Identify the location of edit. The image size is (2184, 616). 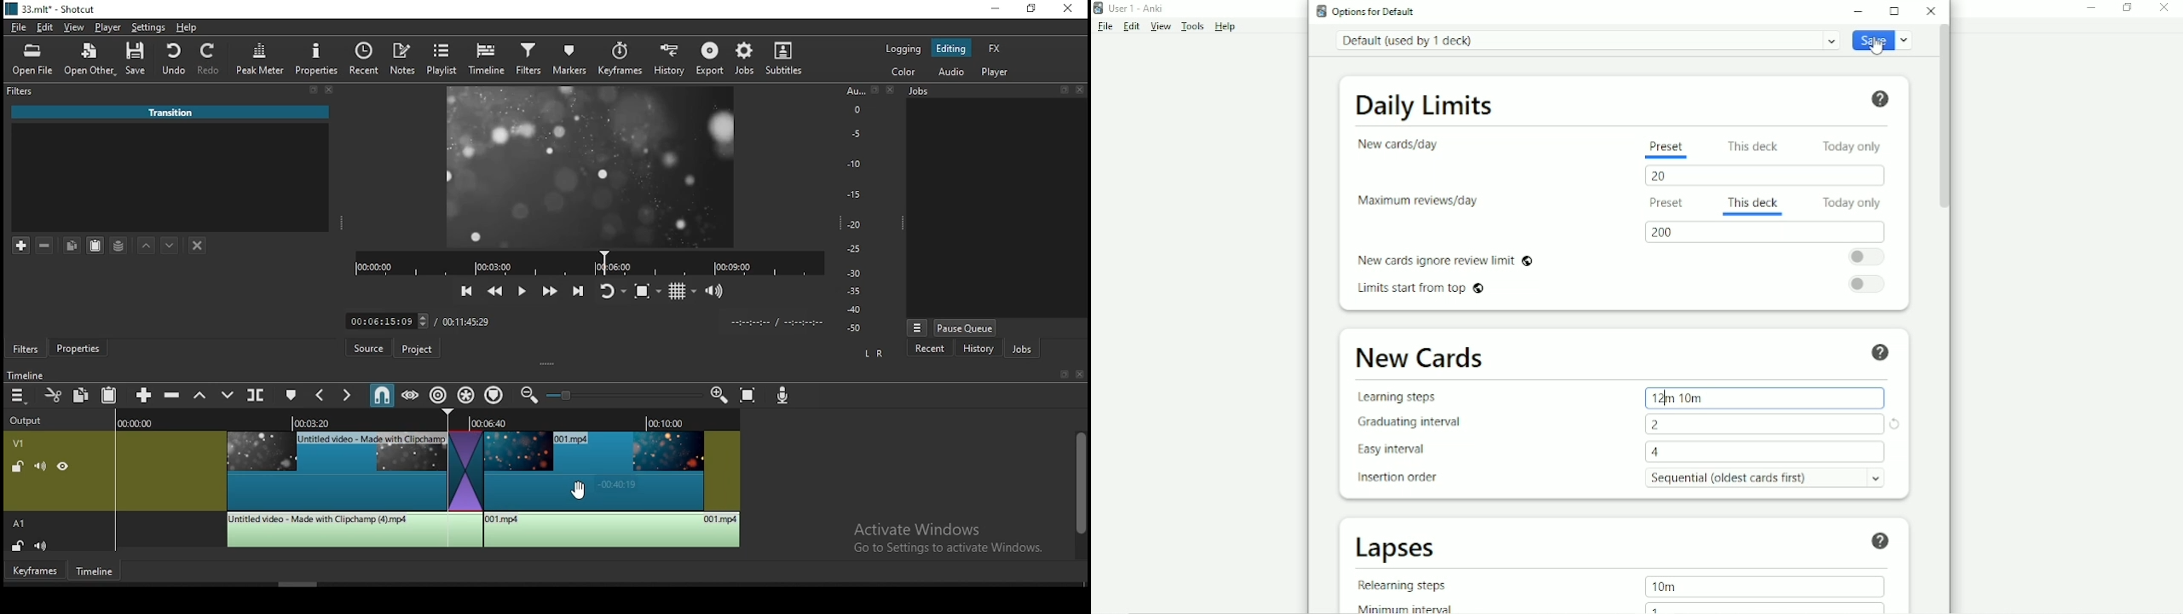
(46, 26).